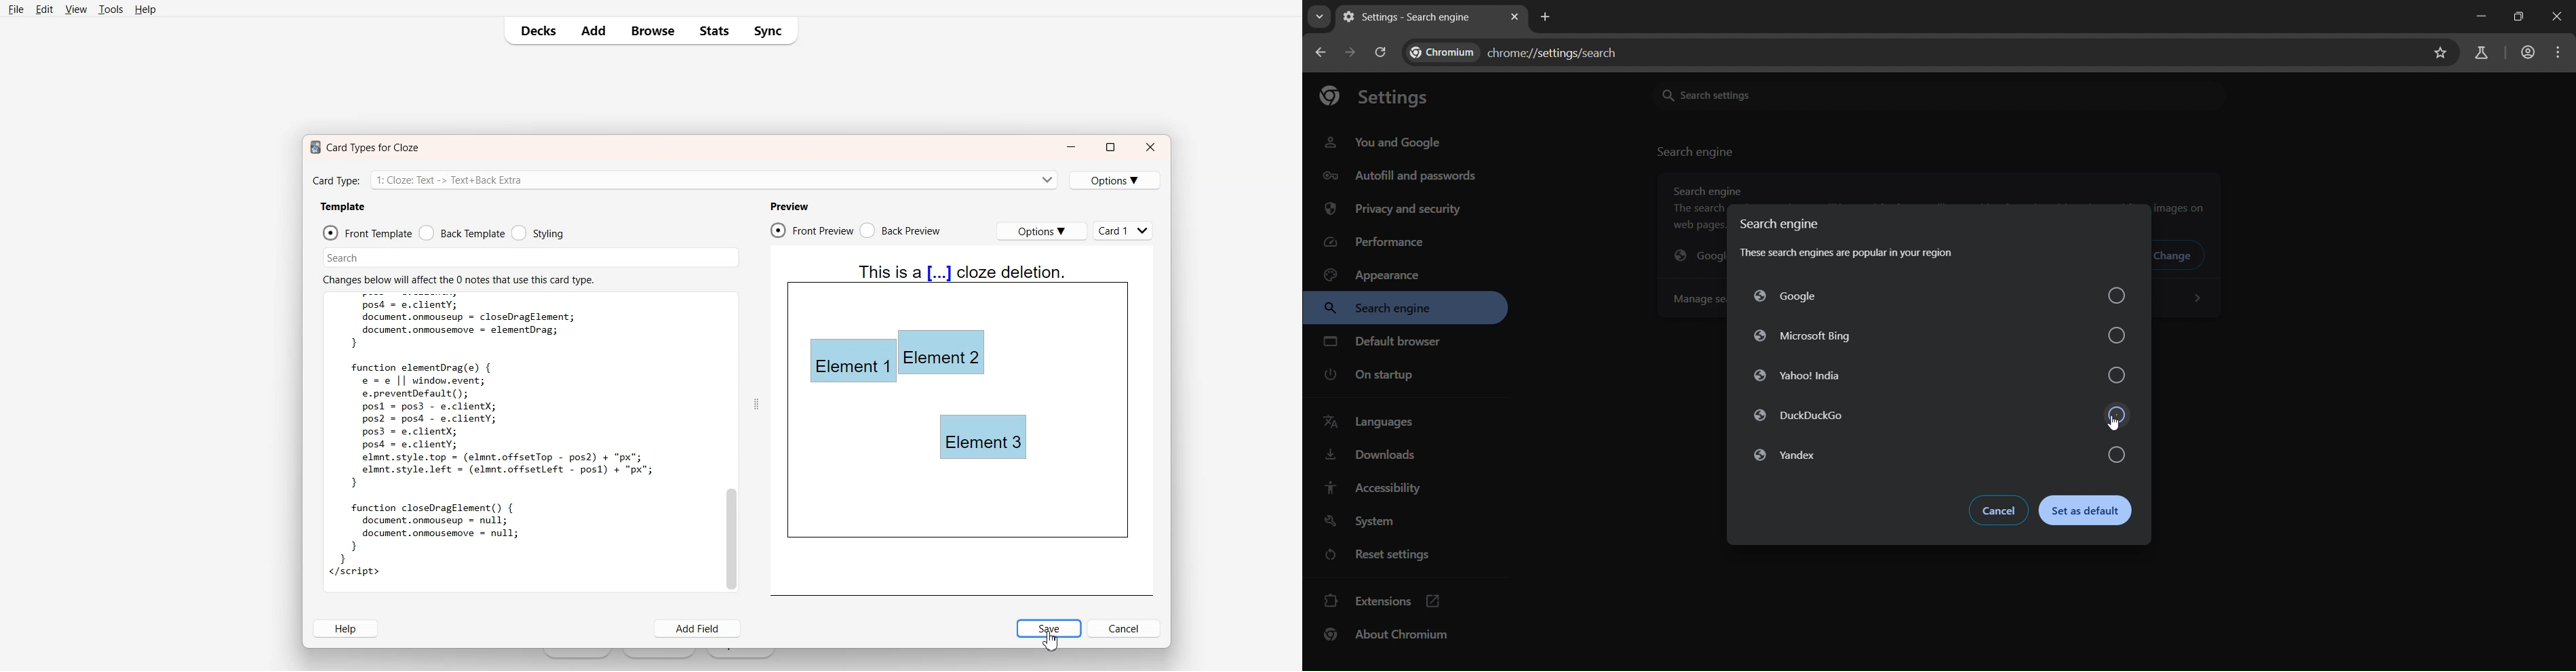 Image resolution: width=2576 pixels, height=672 pixels. Describe the element at coordinates (1382, 603) in the screenshot. I see `extensions` at that location.